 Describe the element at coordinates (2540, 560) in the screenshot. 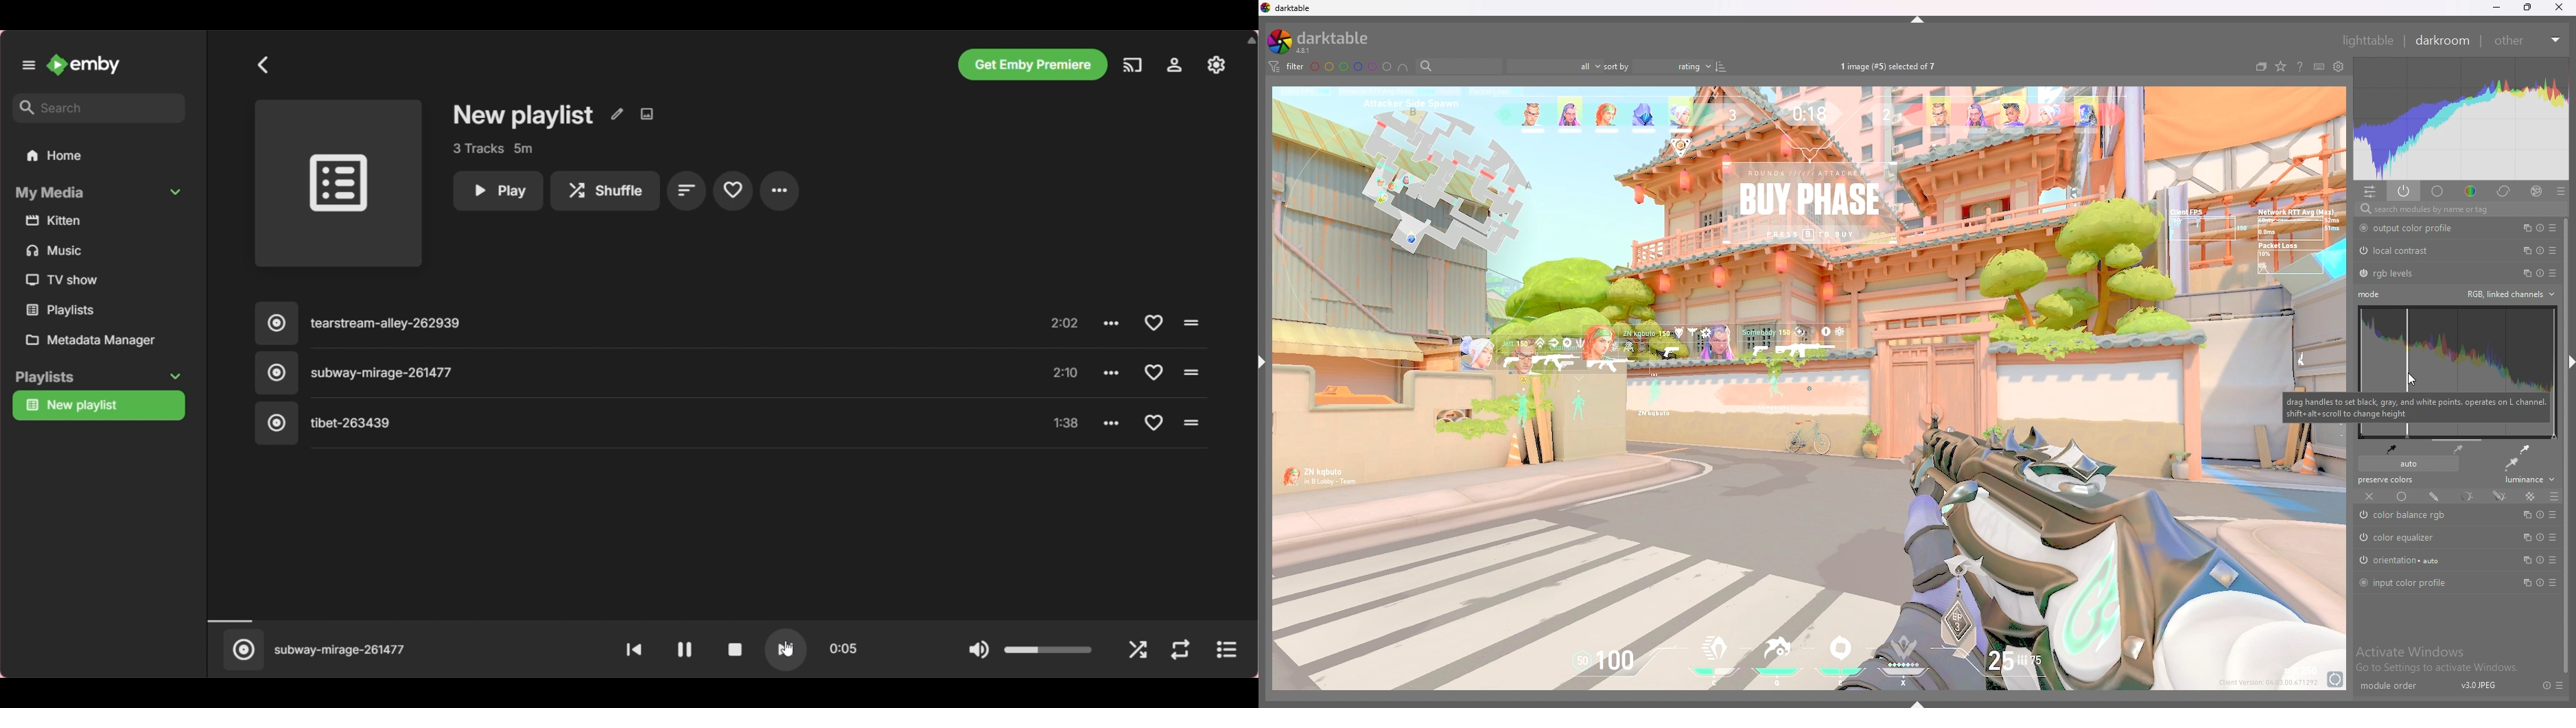

I see `reset` at that location.